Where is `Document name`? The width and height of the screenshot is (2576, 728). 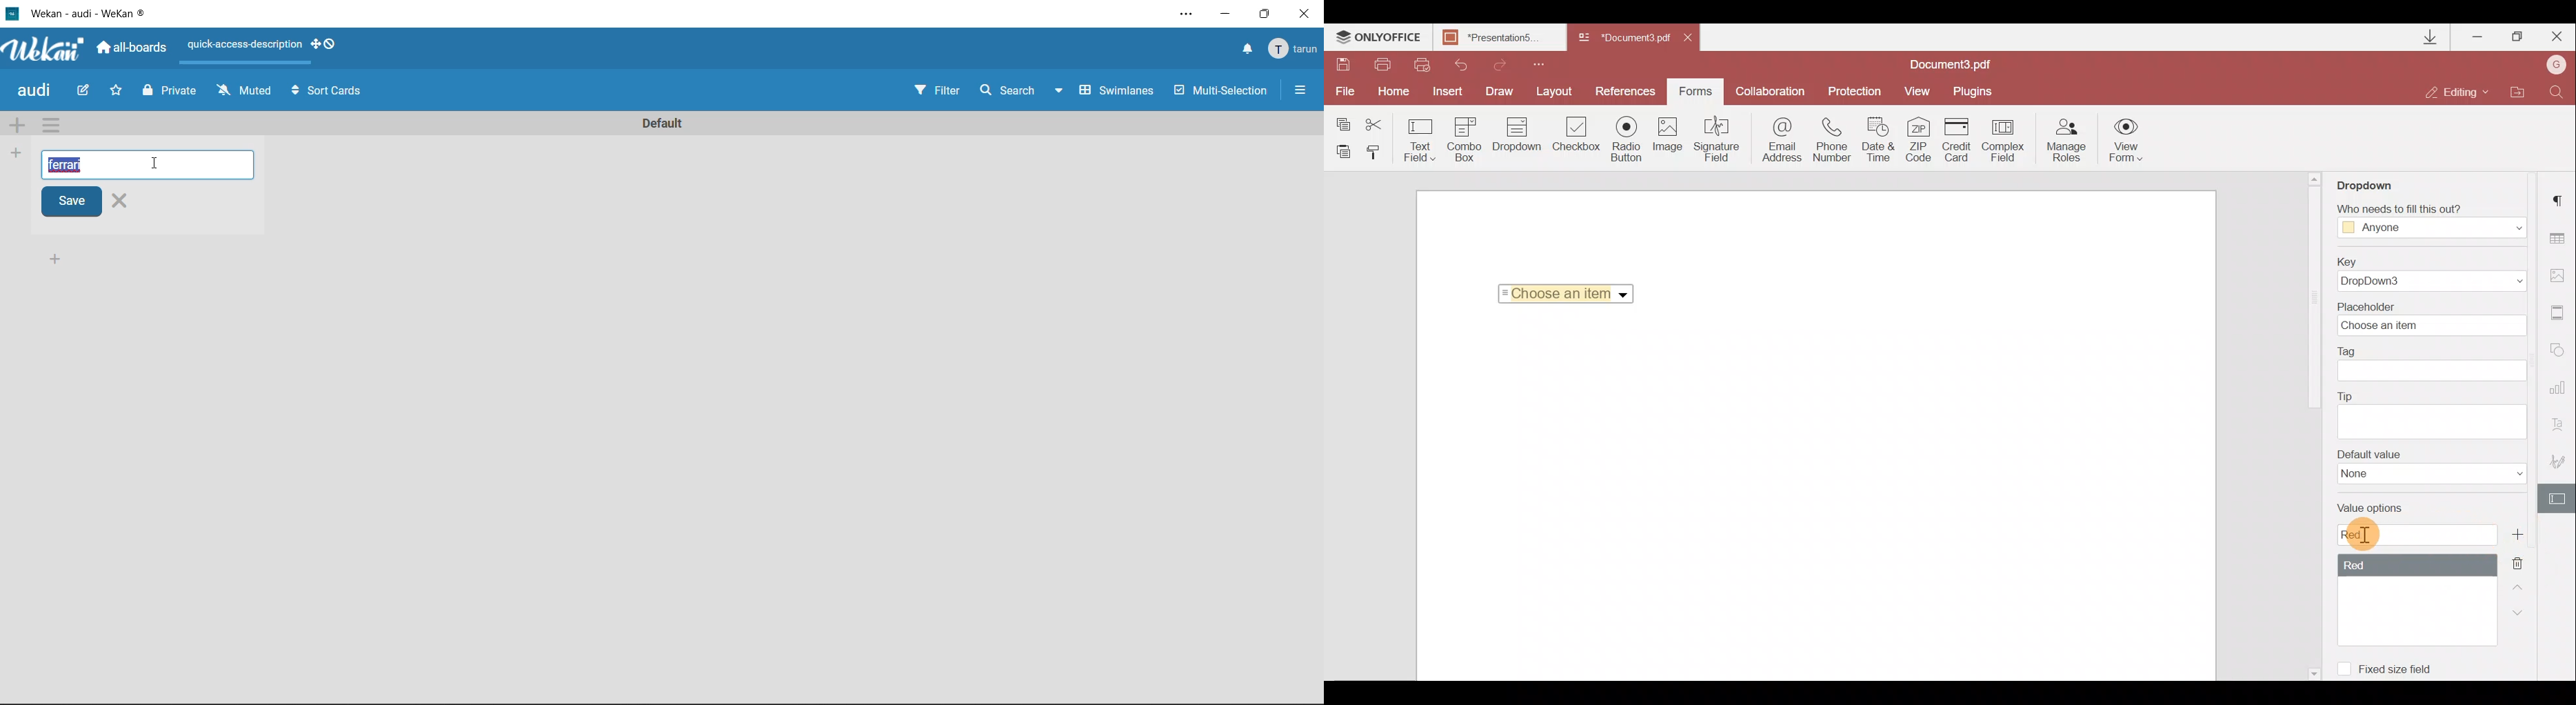 Document name is located at coordinates (1623, 39).